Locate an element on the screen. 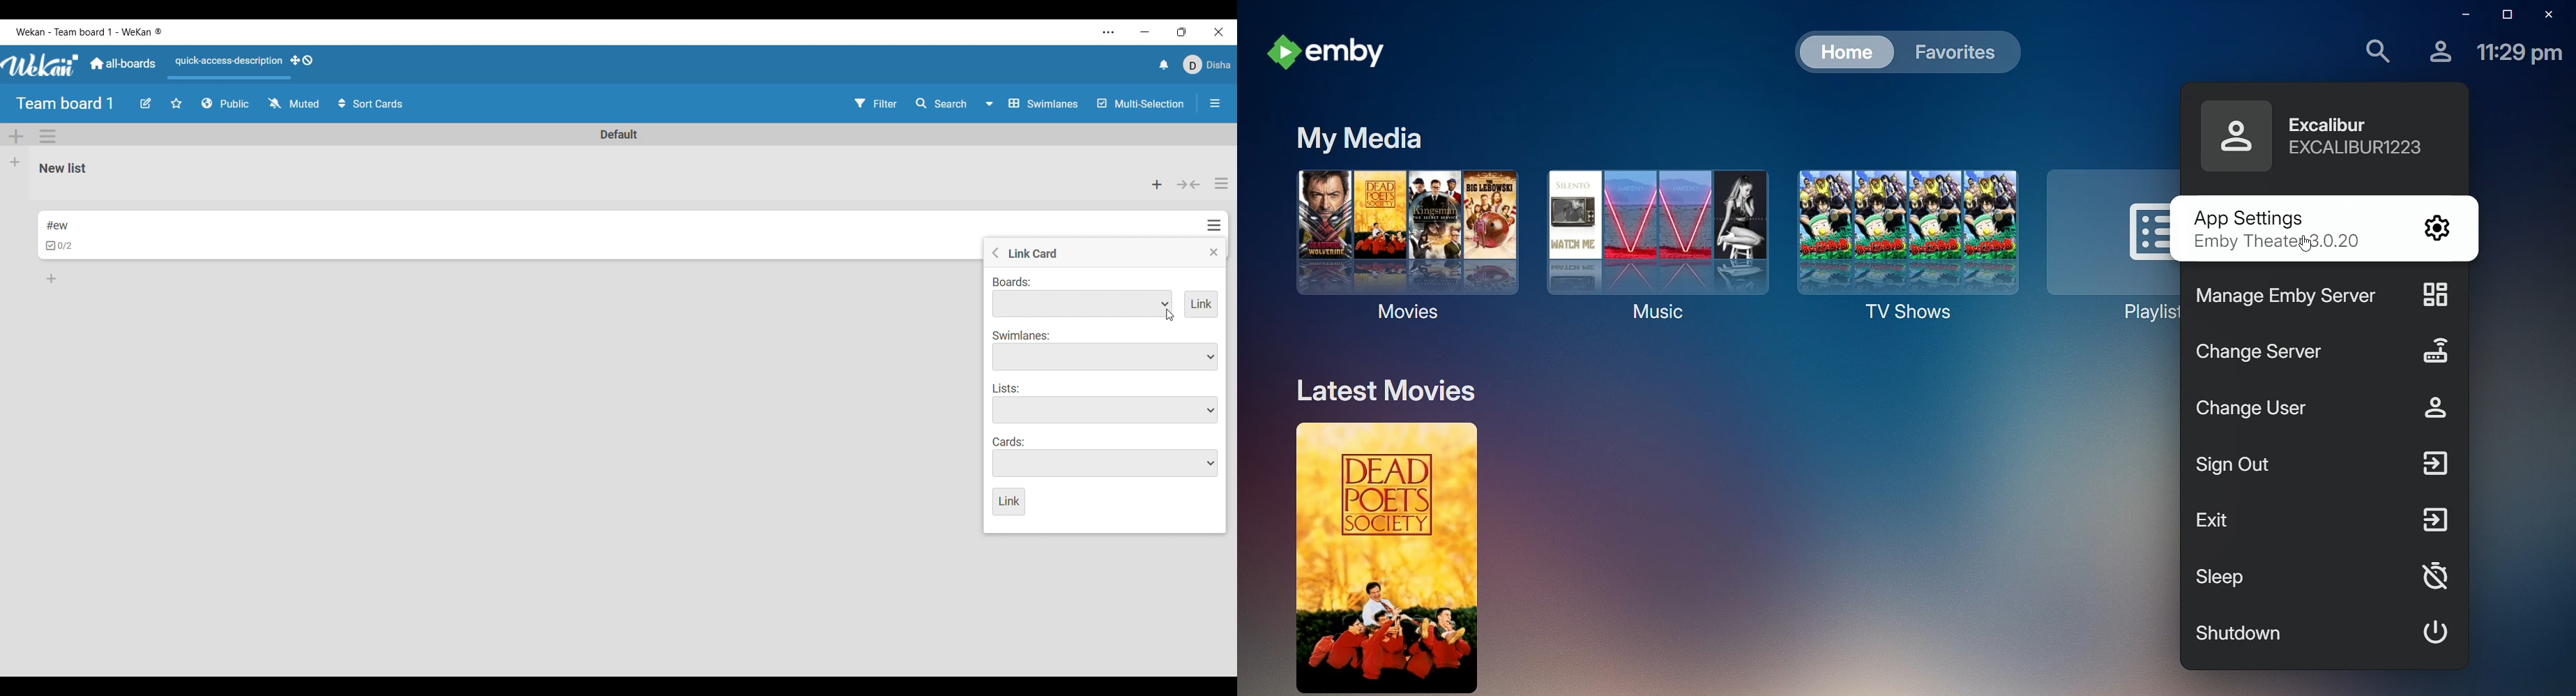  Indicates checklists in card is located at coordinates (59, 246).